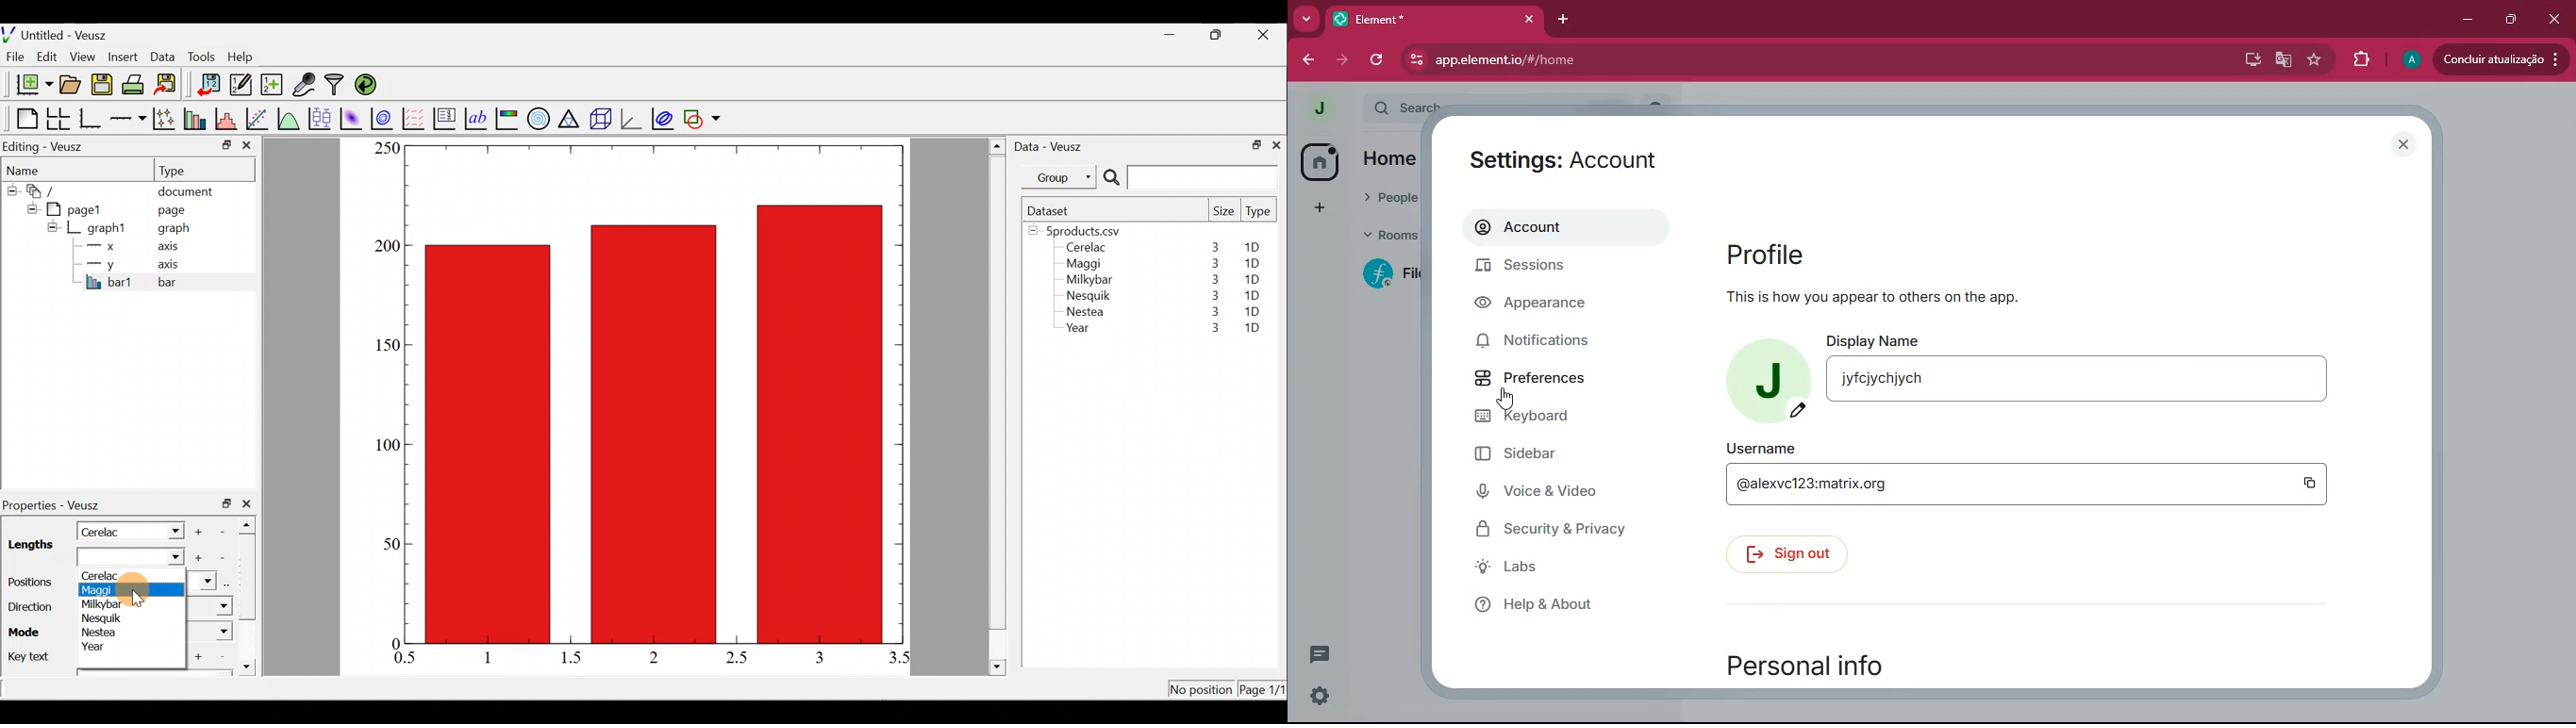 The image size is (2576, 728). Describe the element at coordinates (247, 148) in the screenshot. I see `close` at that location.